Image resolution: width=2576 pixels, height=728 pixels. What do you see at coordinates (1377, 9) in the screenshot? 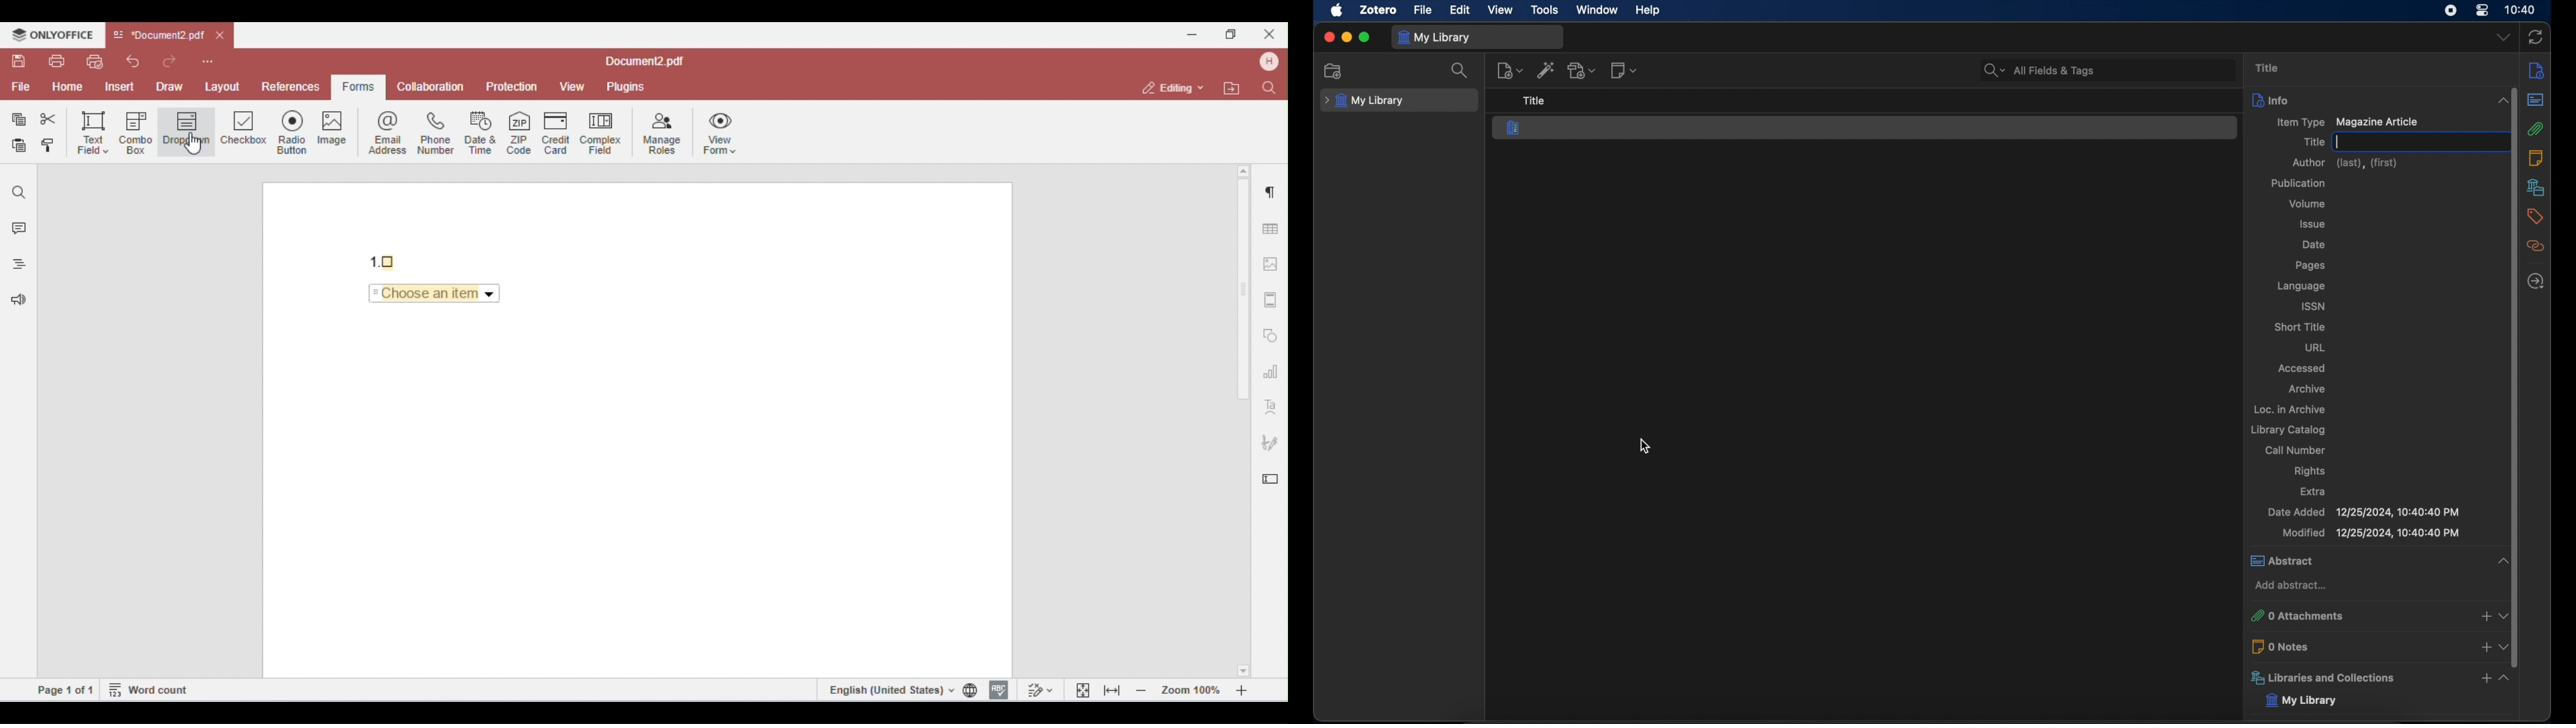
I see `zotero` at bounding box center [1377, 9].